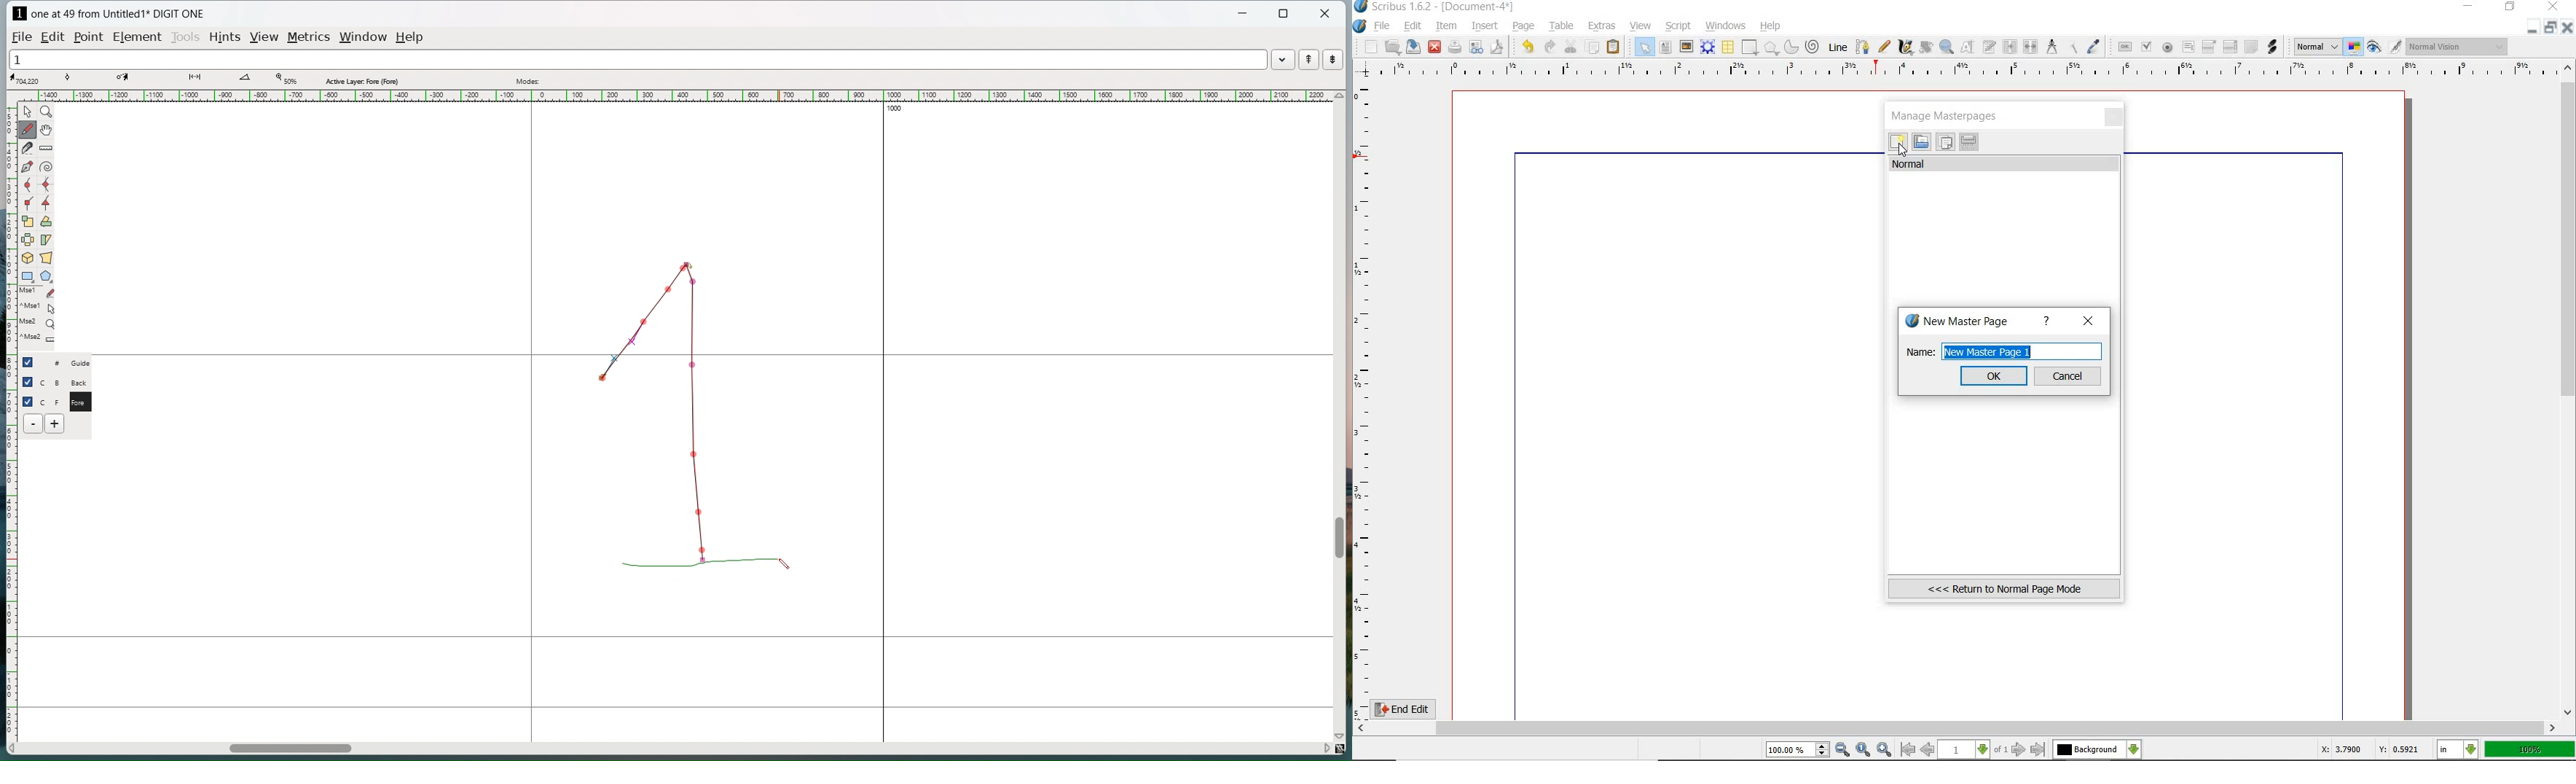 Image resolution: width=2576 pixels, height=784 pixels. What do you see at coordinates (117, 14) in the screenshot?
I see `one at 49 from Untitled1 DIGIT ONE` at bounding box center [117, 14].